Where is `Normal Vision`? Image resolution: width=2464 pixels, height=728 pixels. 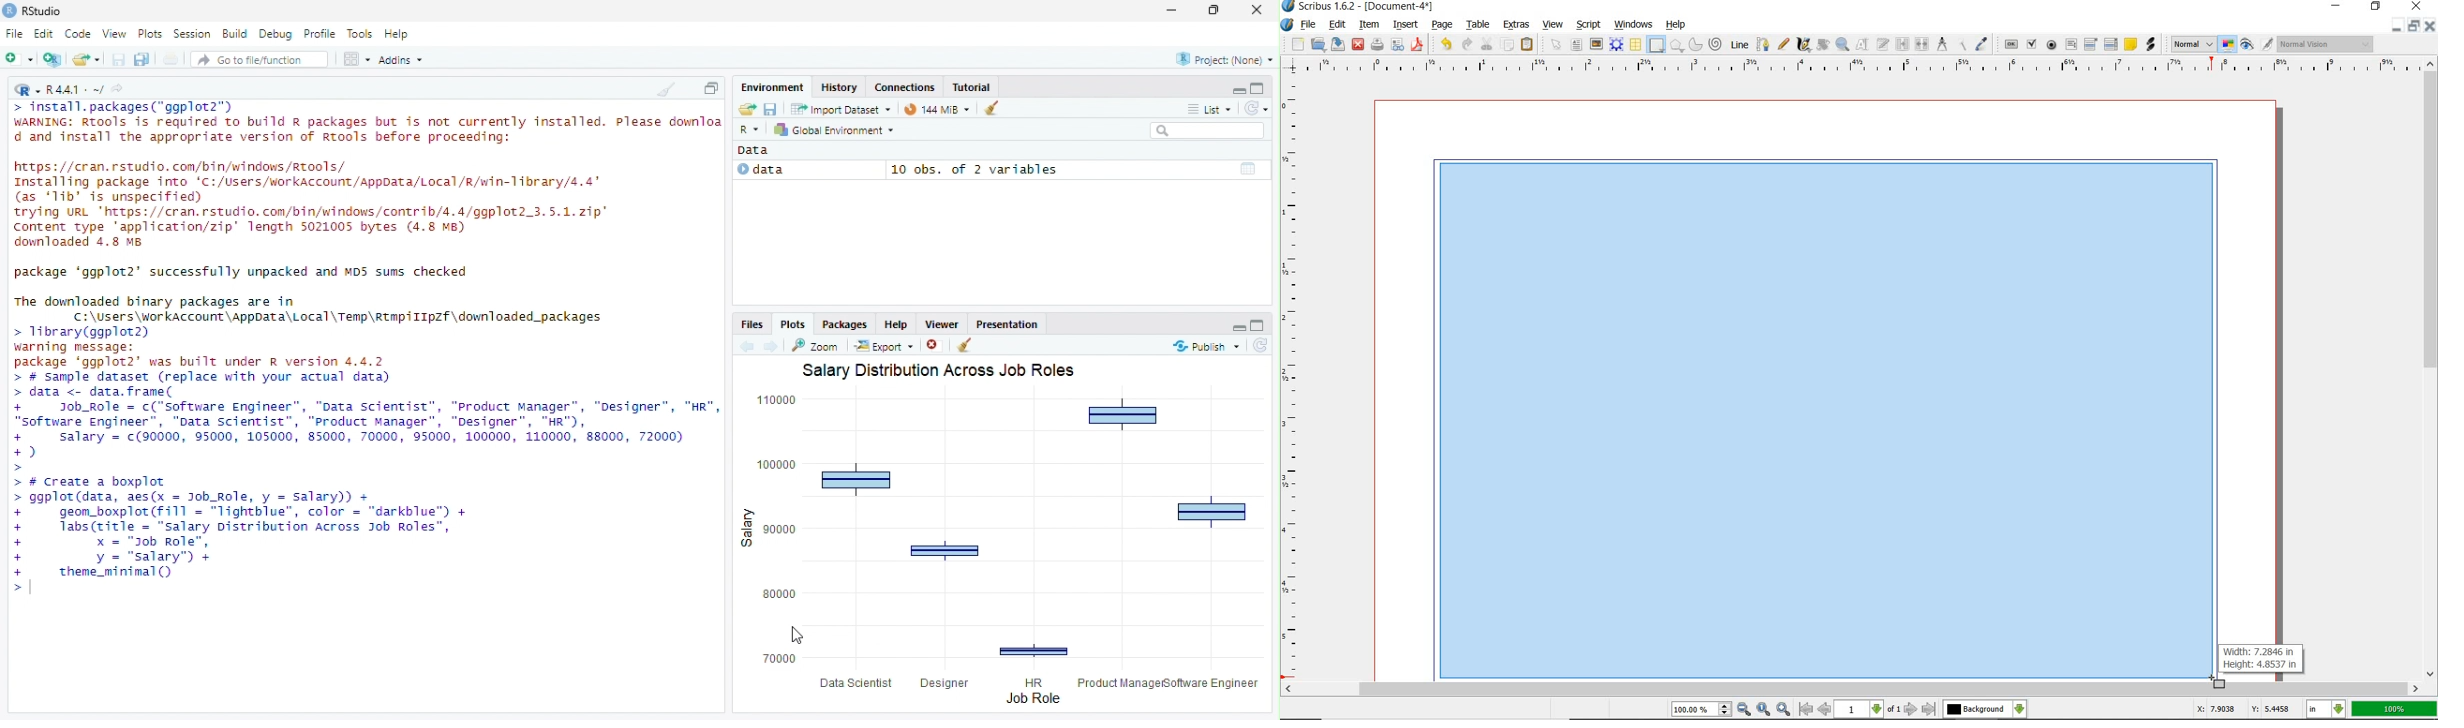 Normal Vision is located at coordinates (2326, 43).